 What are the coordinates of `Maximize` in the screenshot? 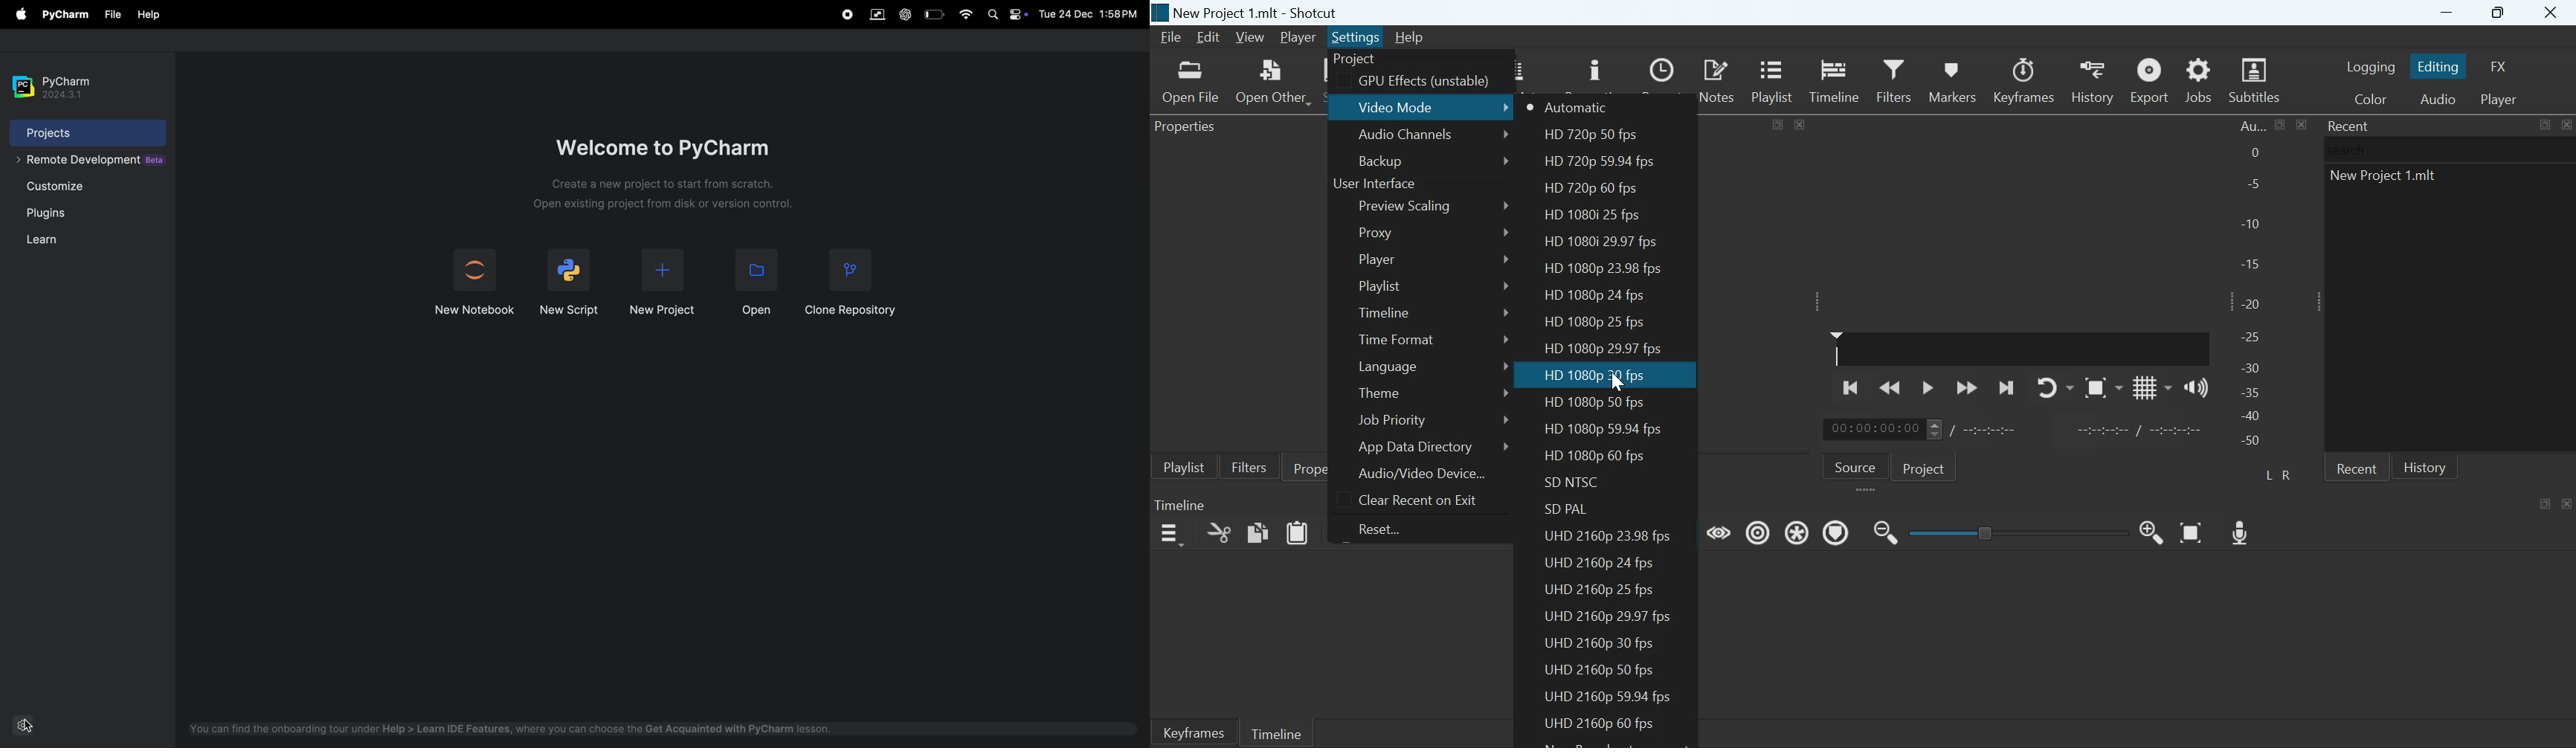 It's located at (2544, 125).